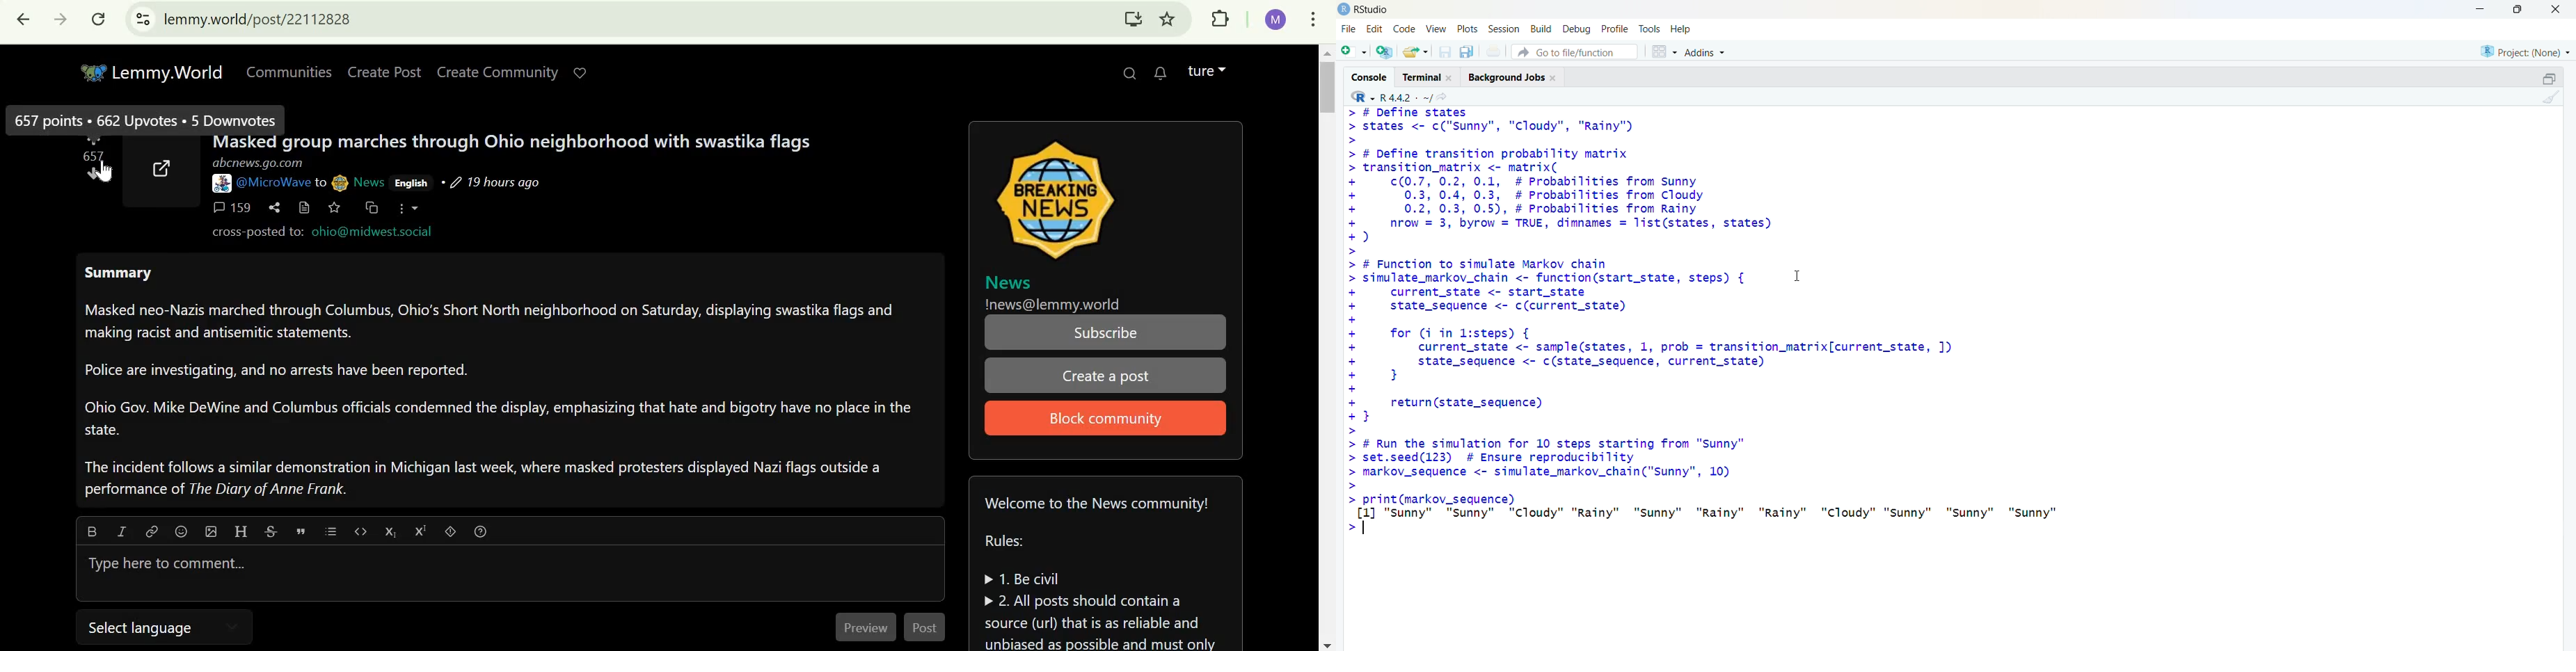  What do you see at coordinates (390, 530) in the screenshot?
I see `subscript` at bounding box center [390, 530].